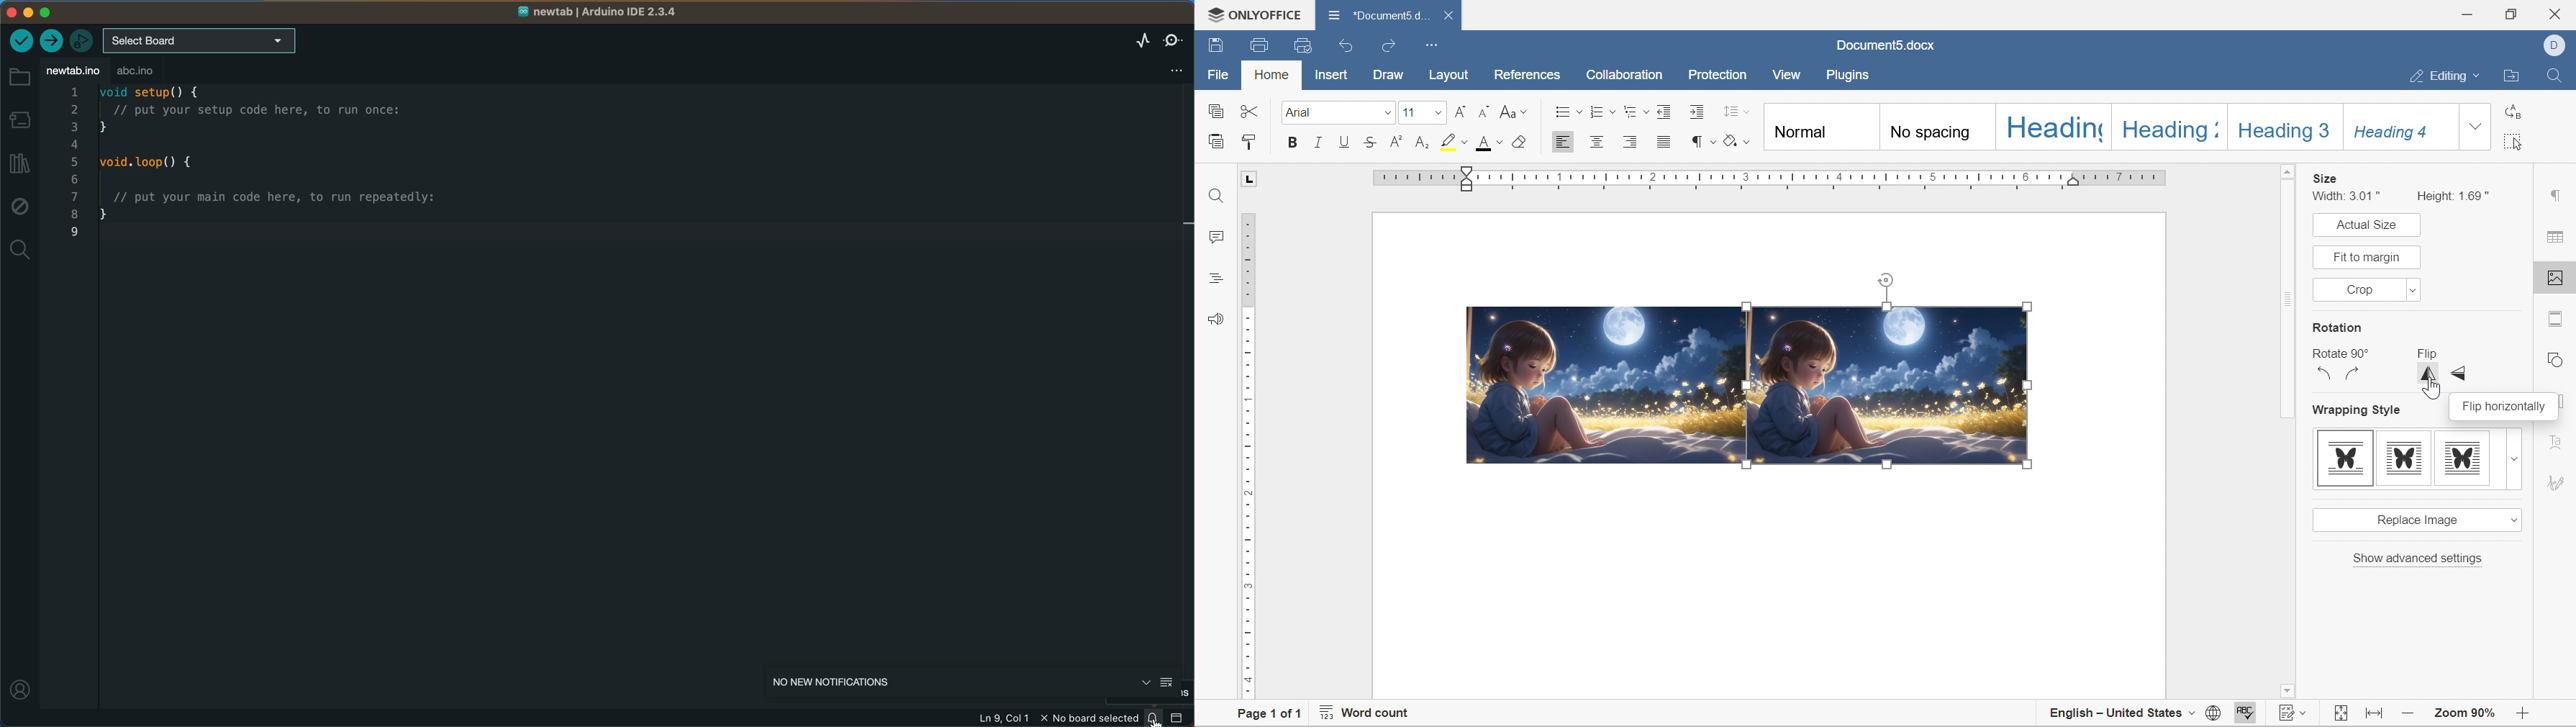 The height and width of the screenshot is (728, 2576). I want to click on minimize, so click(2464, 15).